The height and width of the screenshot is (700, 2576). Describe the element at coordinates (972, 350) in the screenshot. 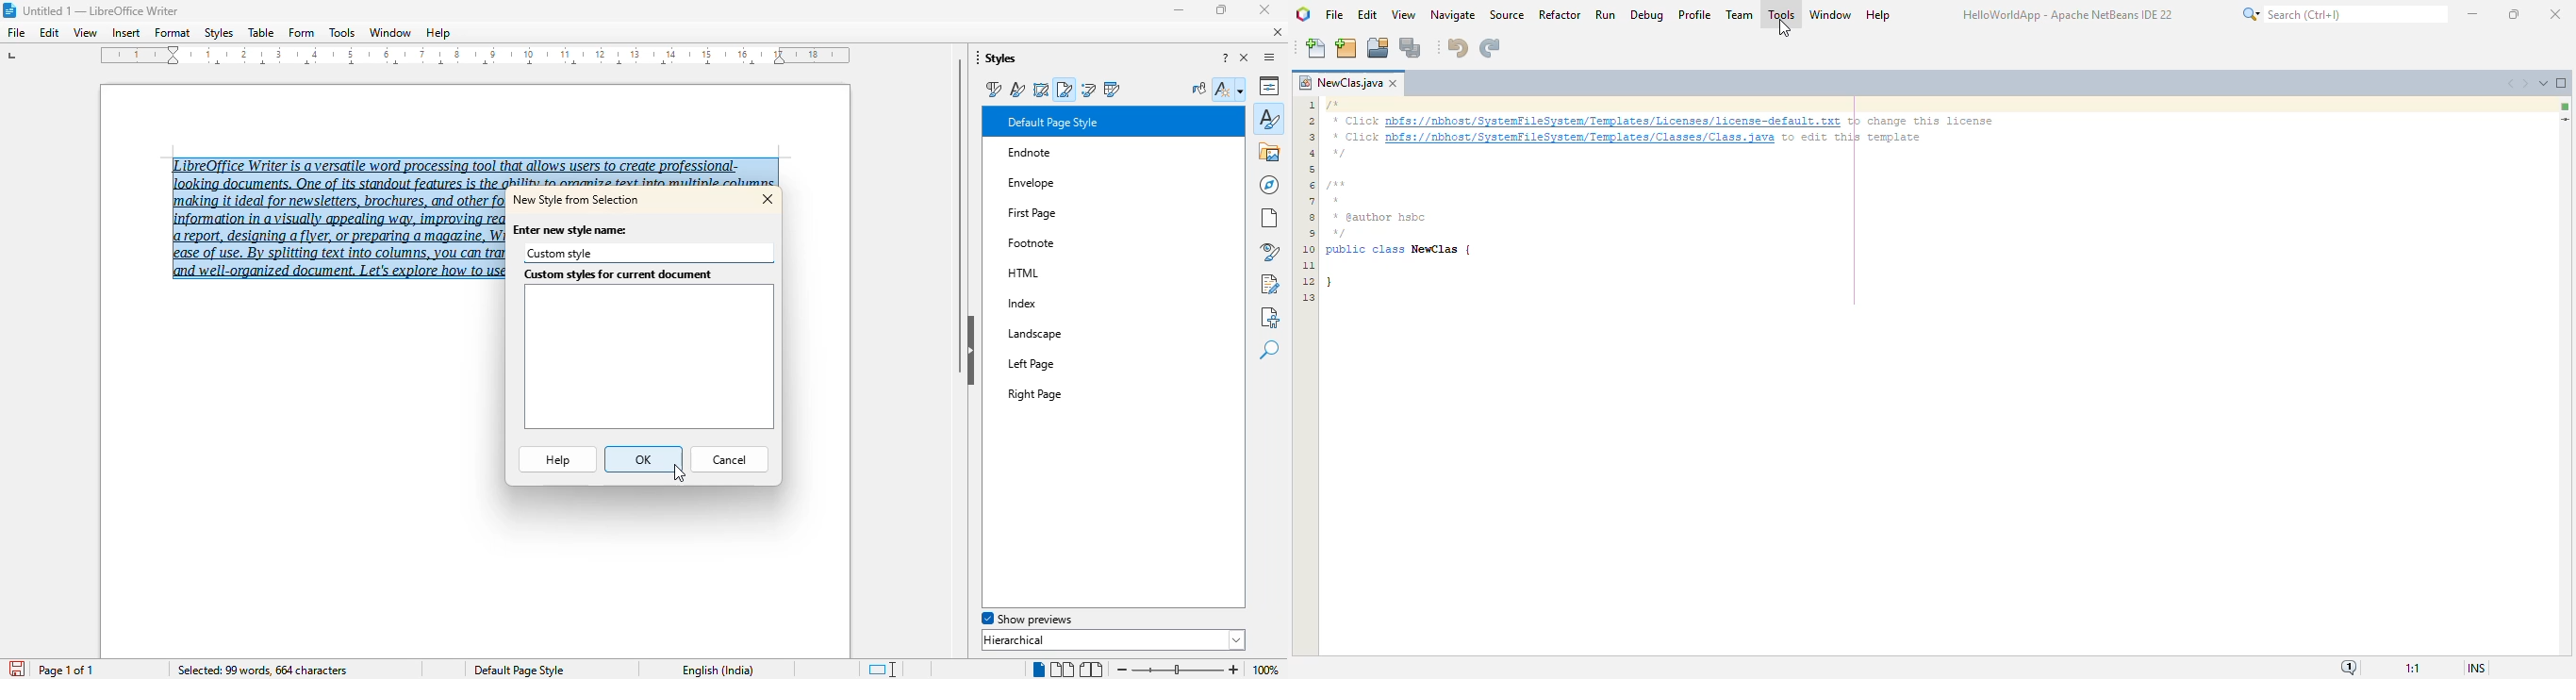

I see `hide` at that location.